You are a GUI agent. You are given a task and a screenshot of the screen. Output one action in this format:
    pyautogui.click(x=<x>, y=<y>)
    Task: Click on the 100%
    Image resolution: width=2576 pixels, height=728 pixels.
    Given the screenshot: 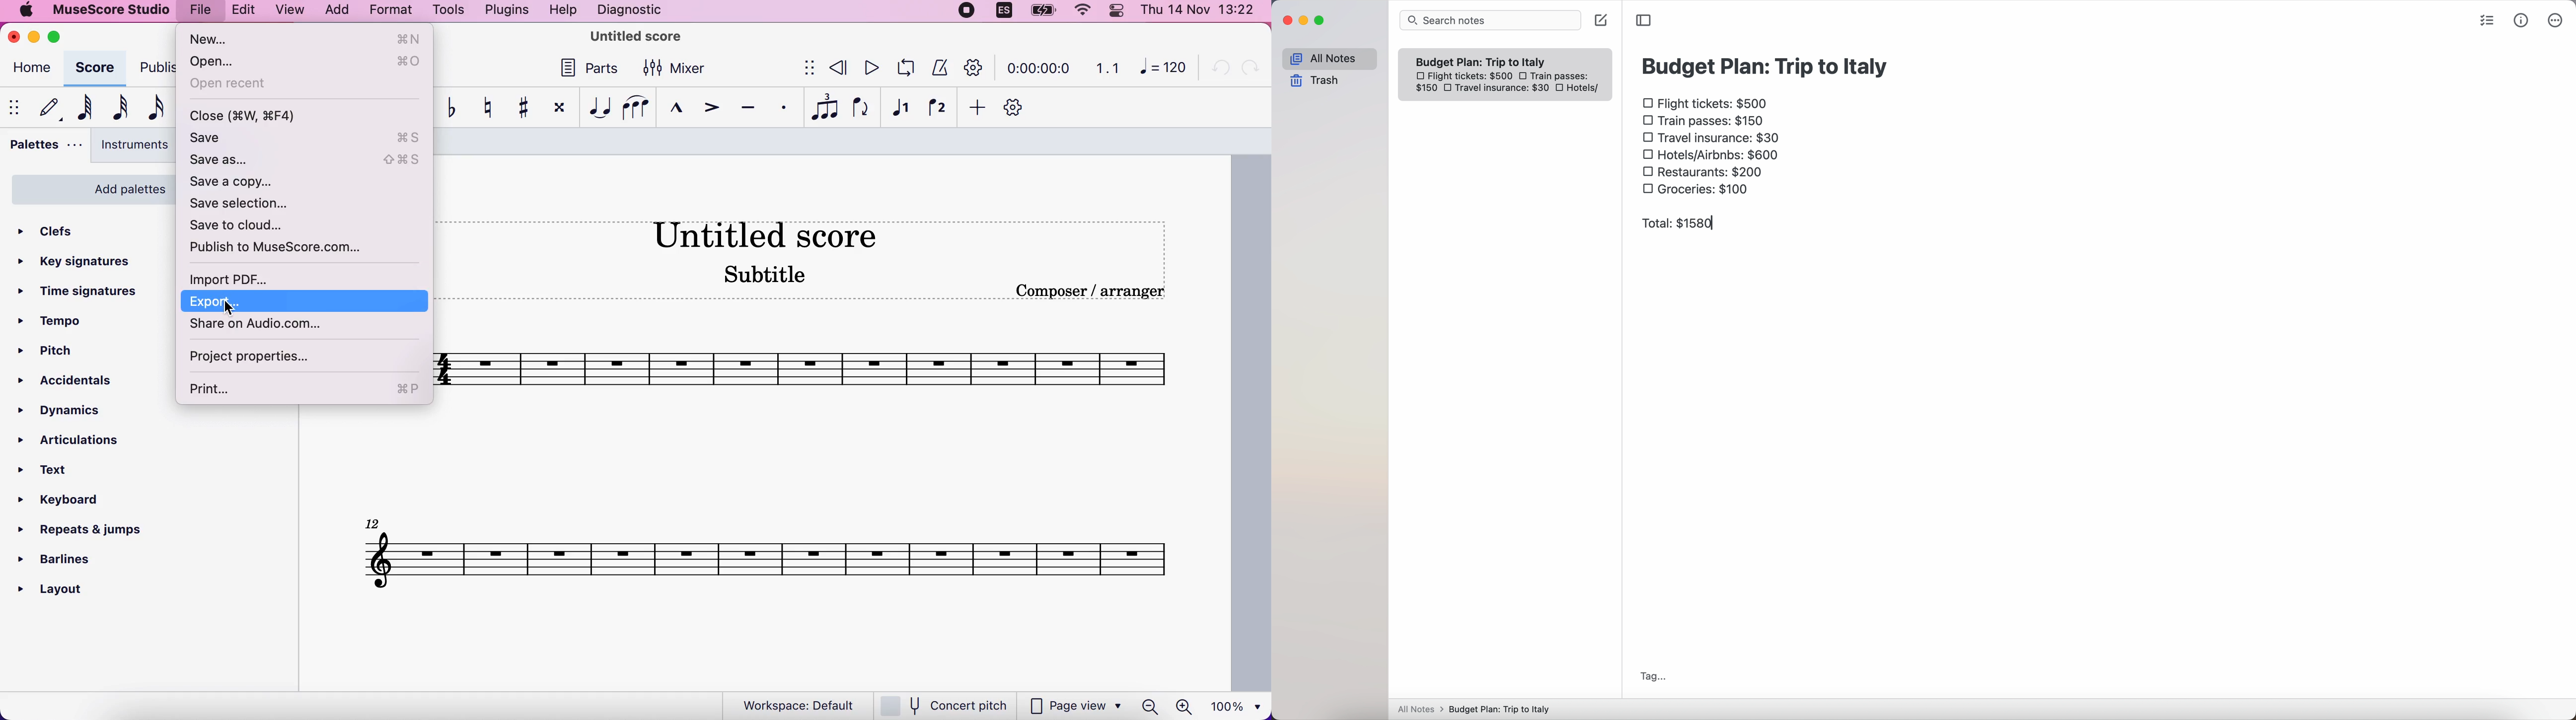 What is the action you would take?
    pyautogui.click(x=1239, y=705)
    